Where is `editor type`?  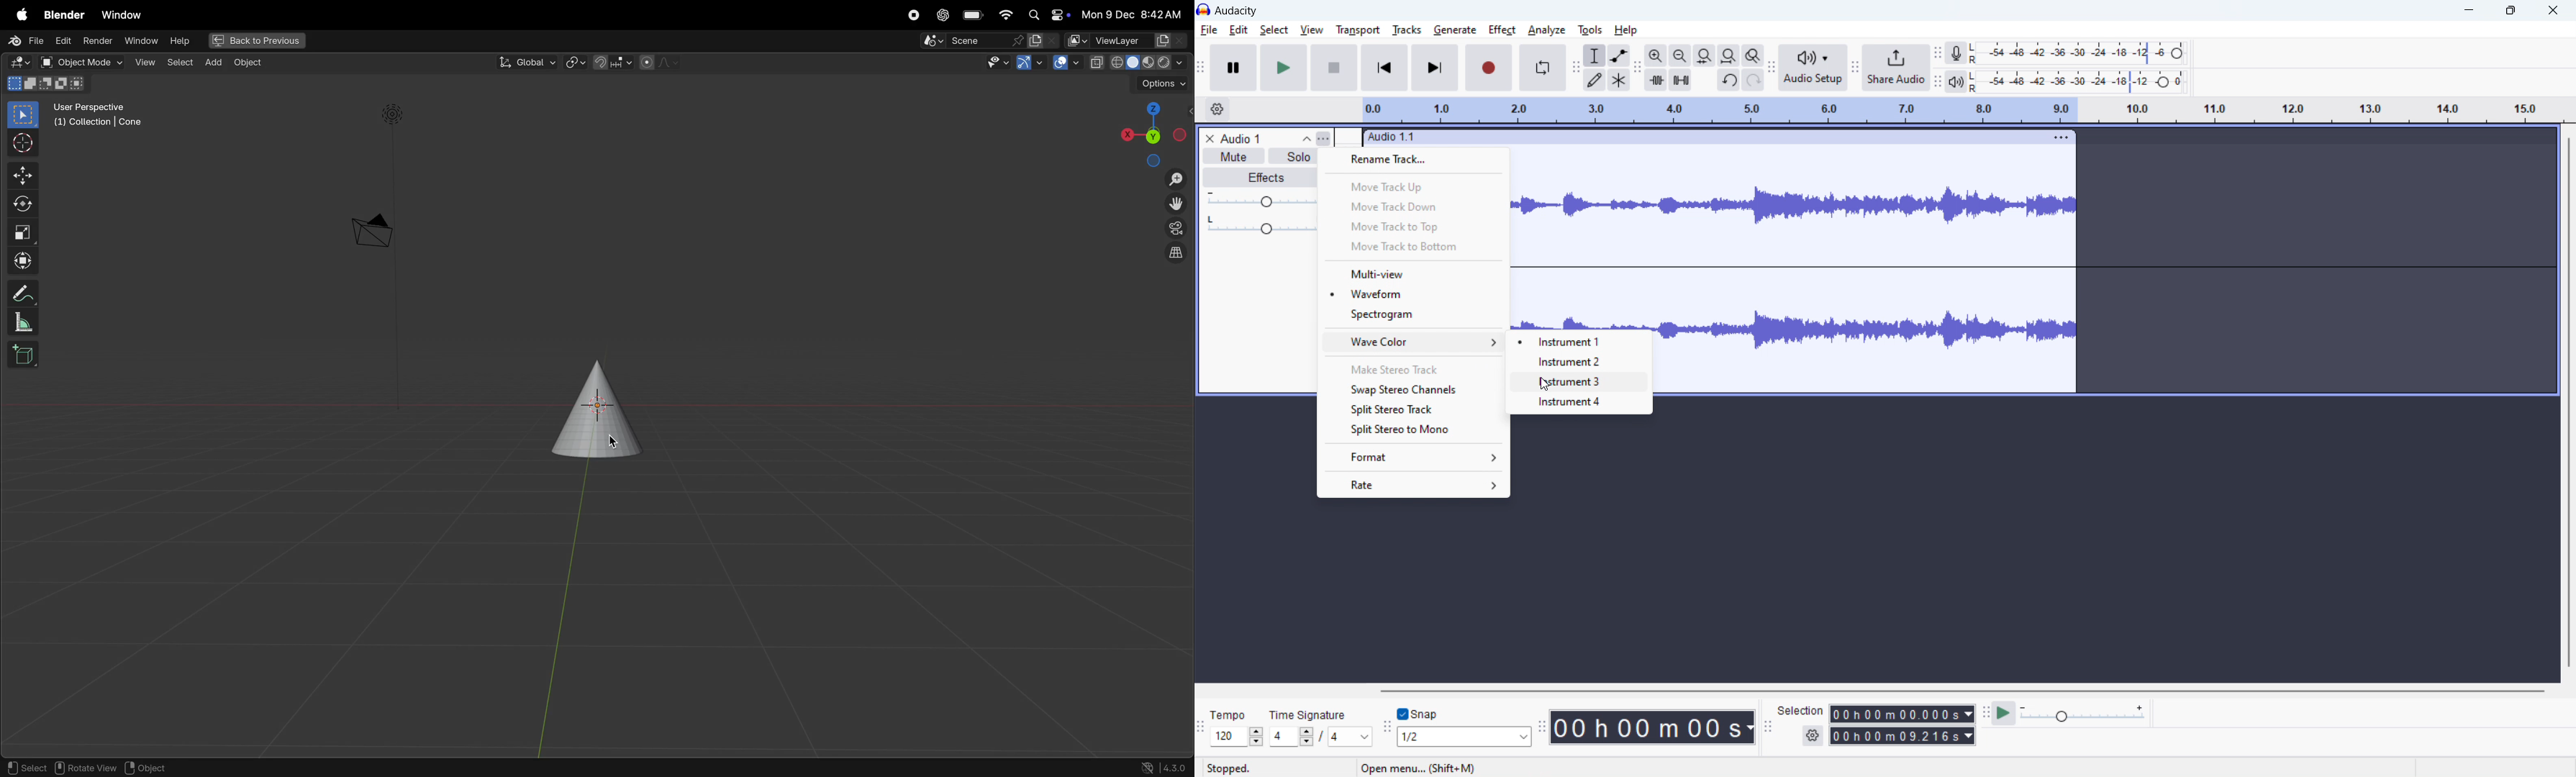 editor type is located at coordinates (20, 61).